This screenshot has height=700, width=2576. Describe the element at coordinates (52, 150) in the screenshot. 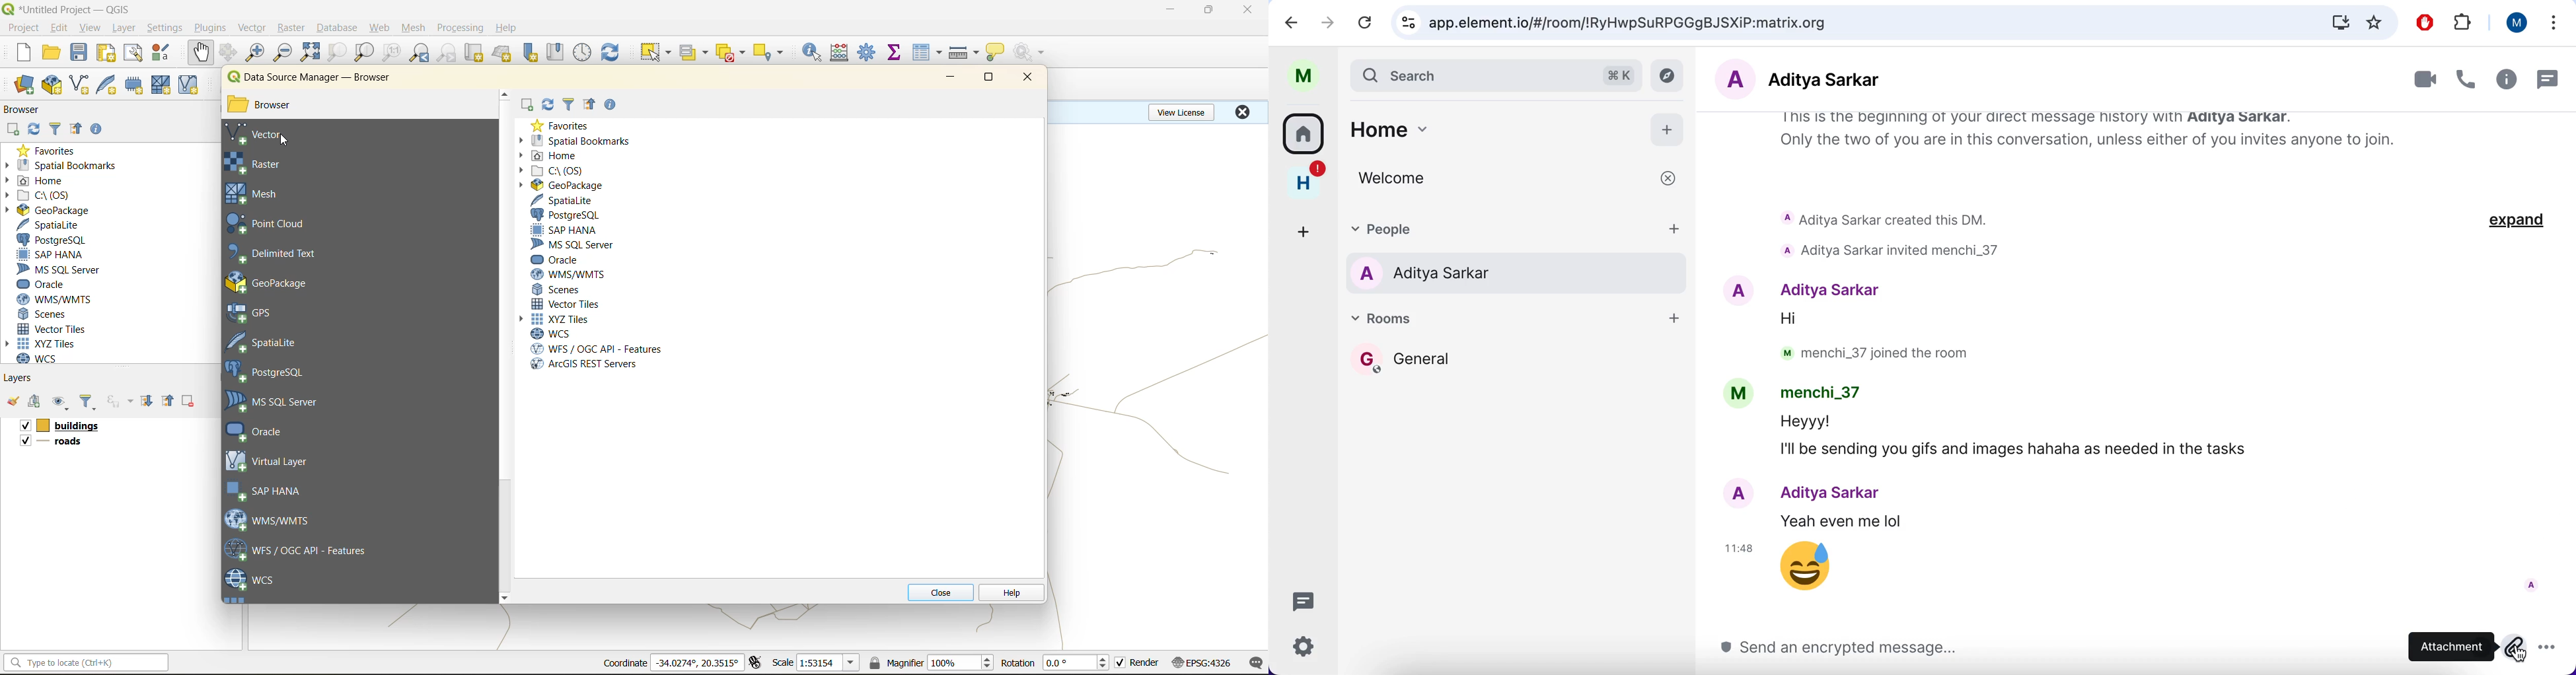

I see `favorites` at that location.